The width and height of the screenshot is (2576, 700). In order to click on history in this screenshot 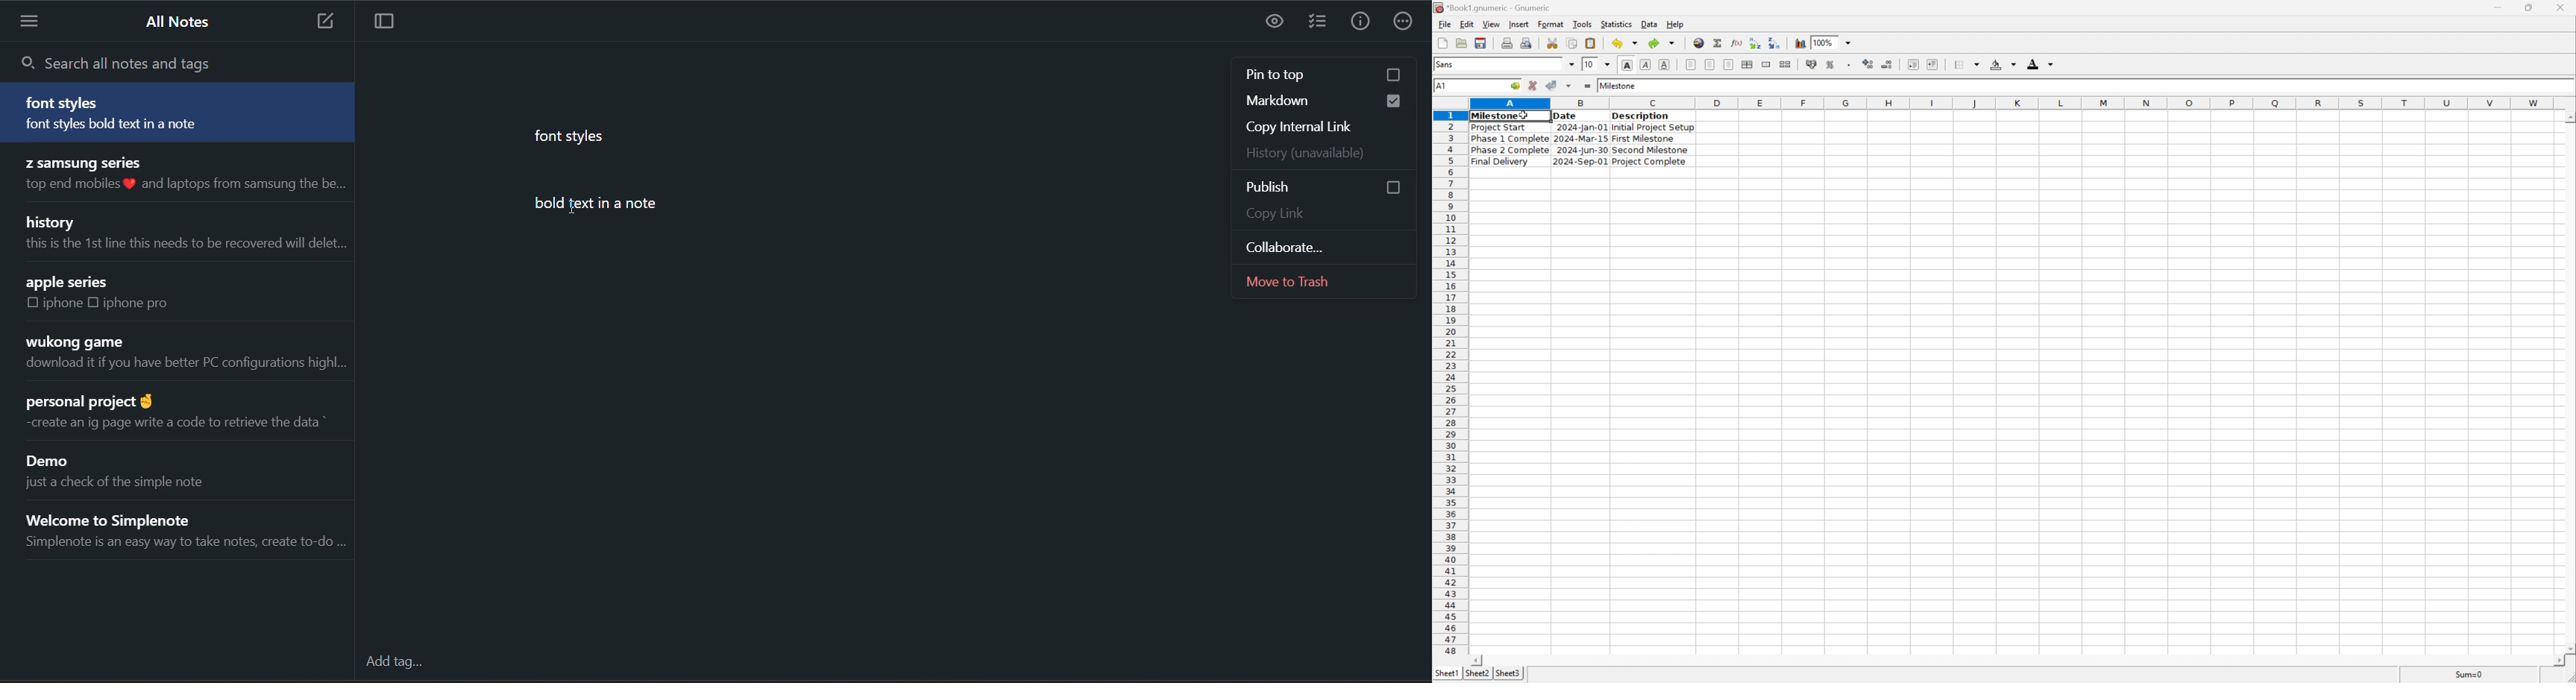, I will do `click(1319, 152)`.